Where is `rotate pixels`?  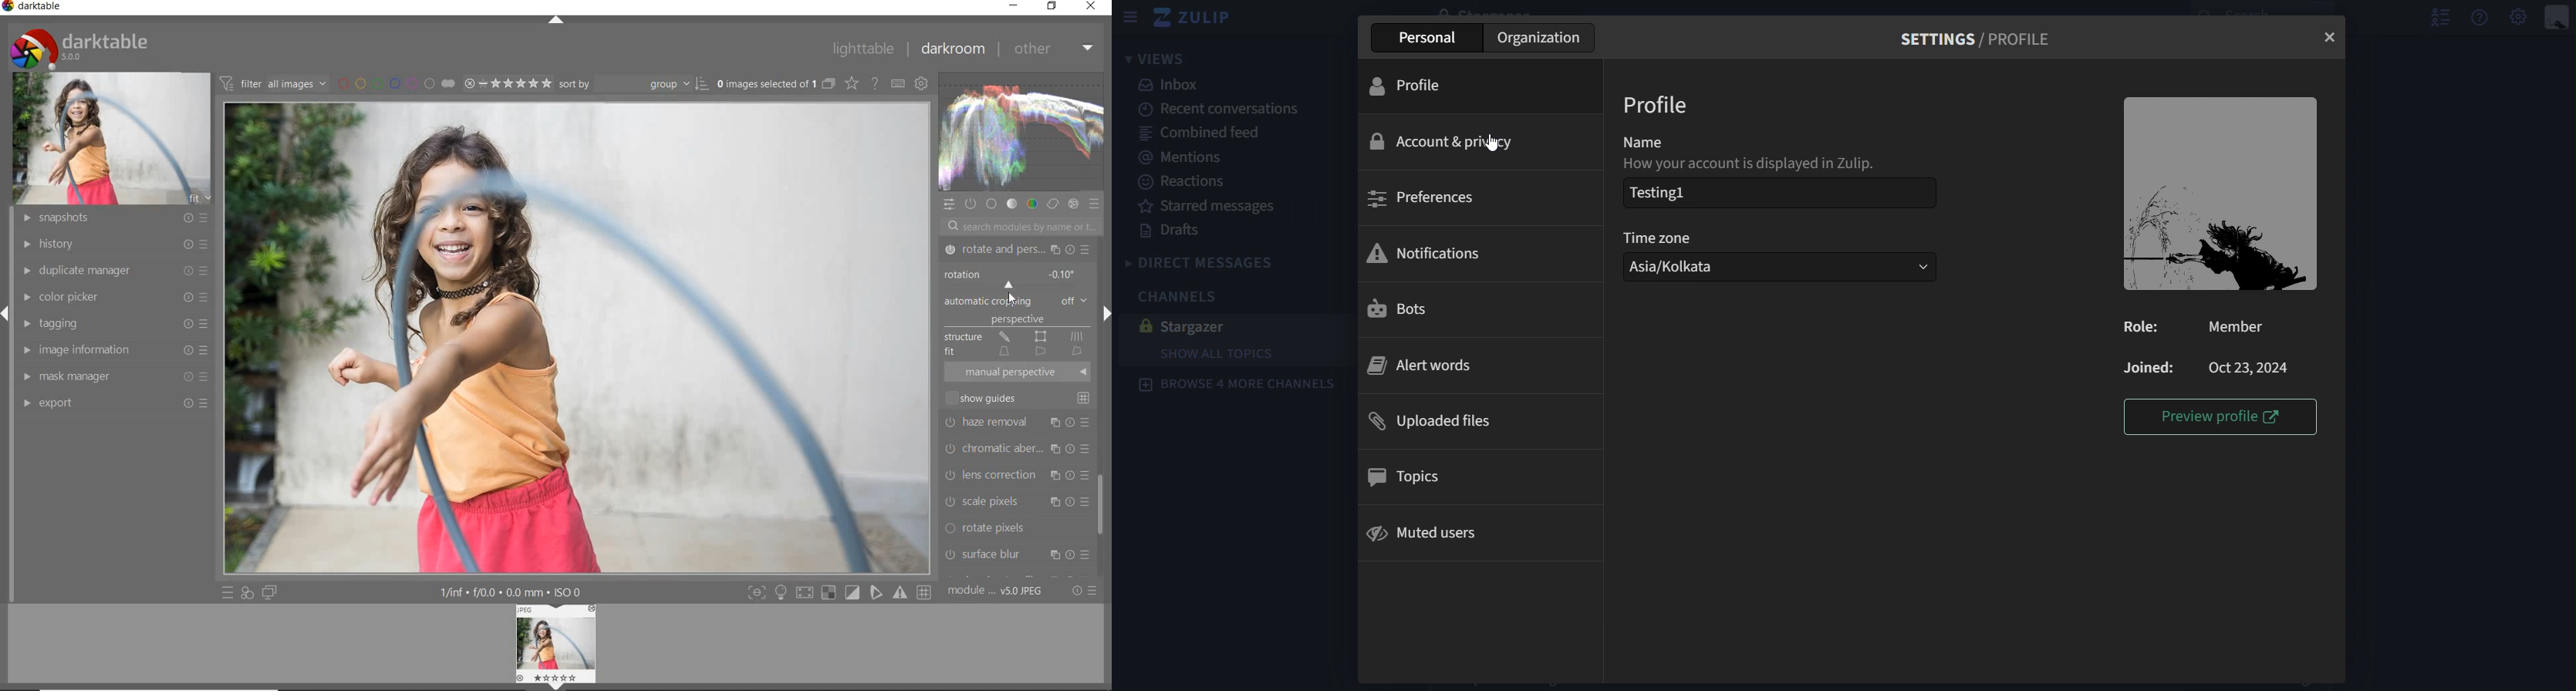
rotate pixels is located at coordinates (1016, 529).